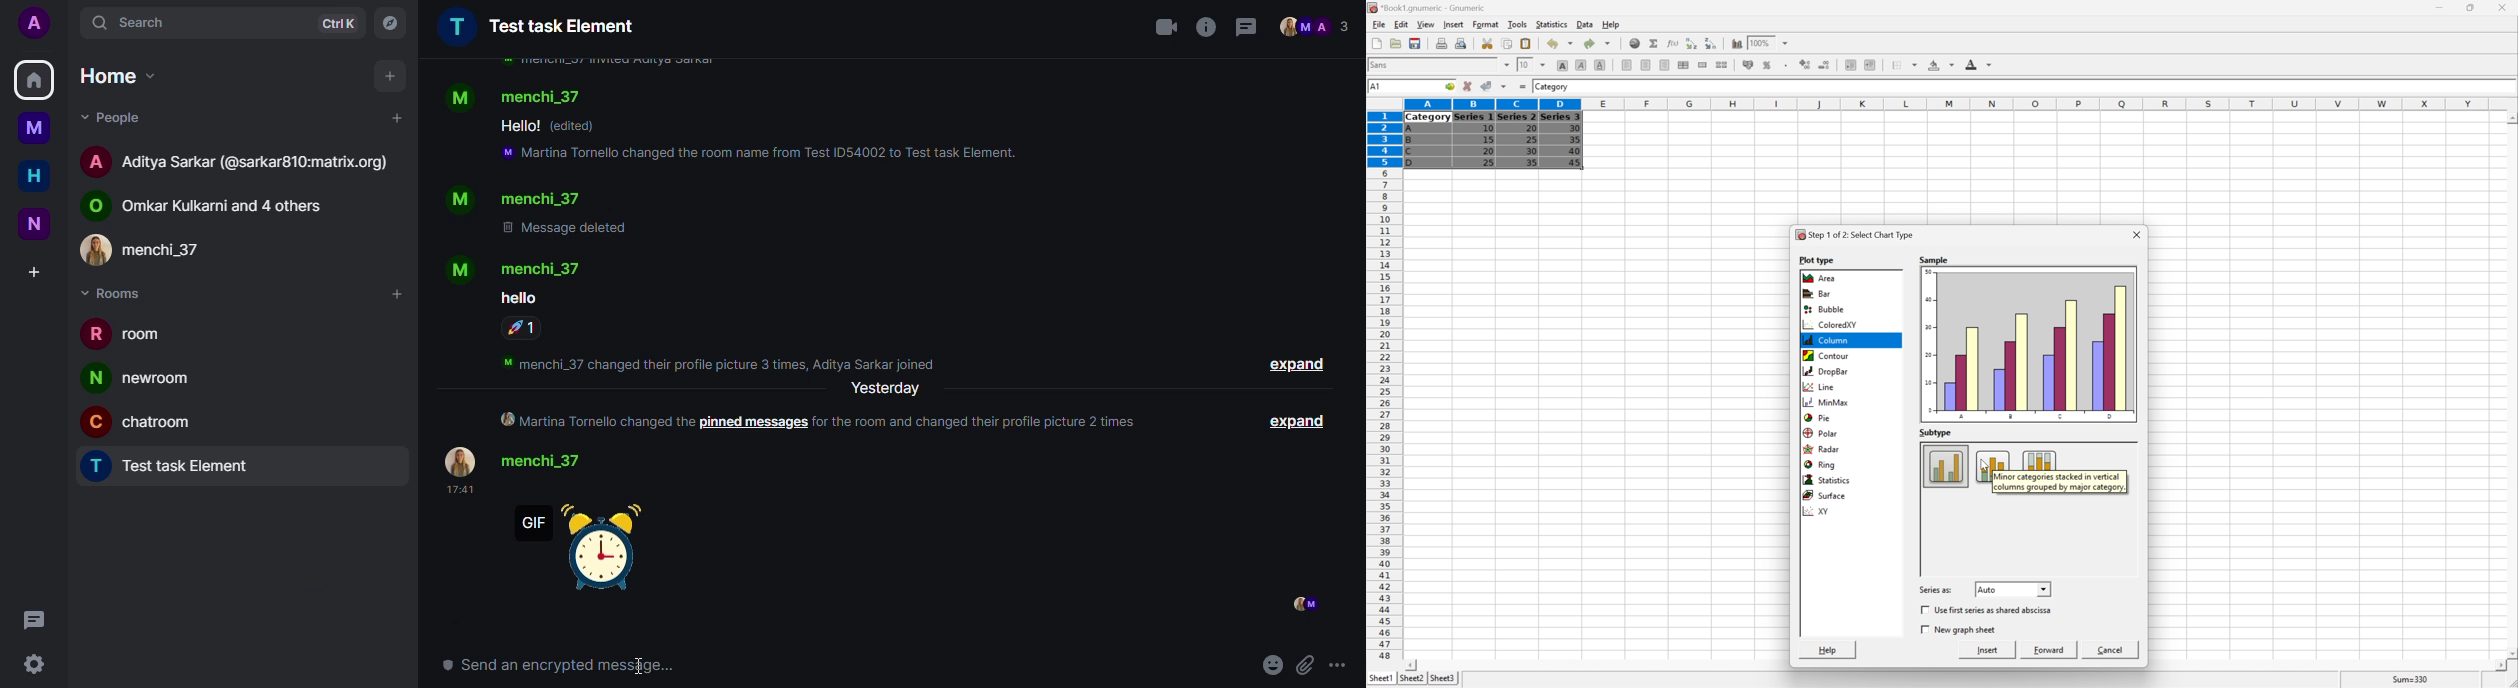  Describe the element at coordinates (2511, 118) in the screenshot. I see `Scroll Up` at that location.